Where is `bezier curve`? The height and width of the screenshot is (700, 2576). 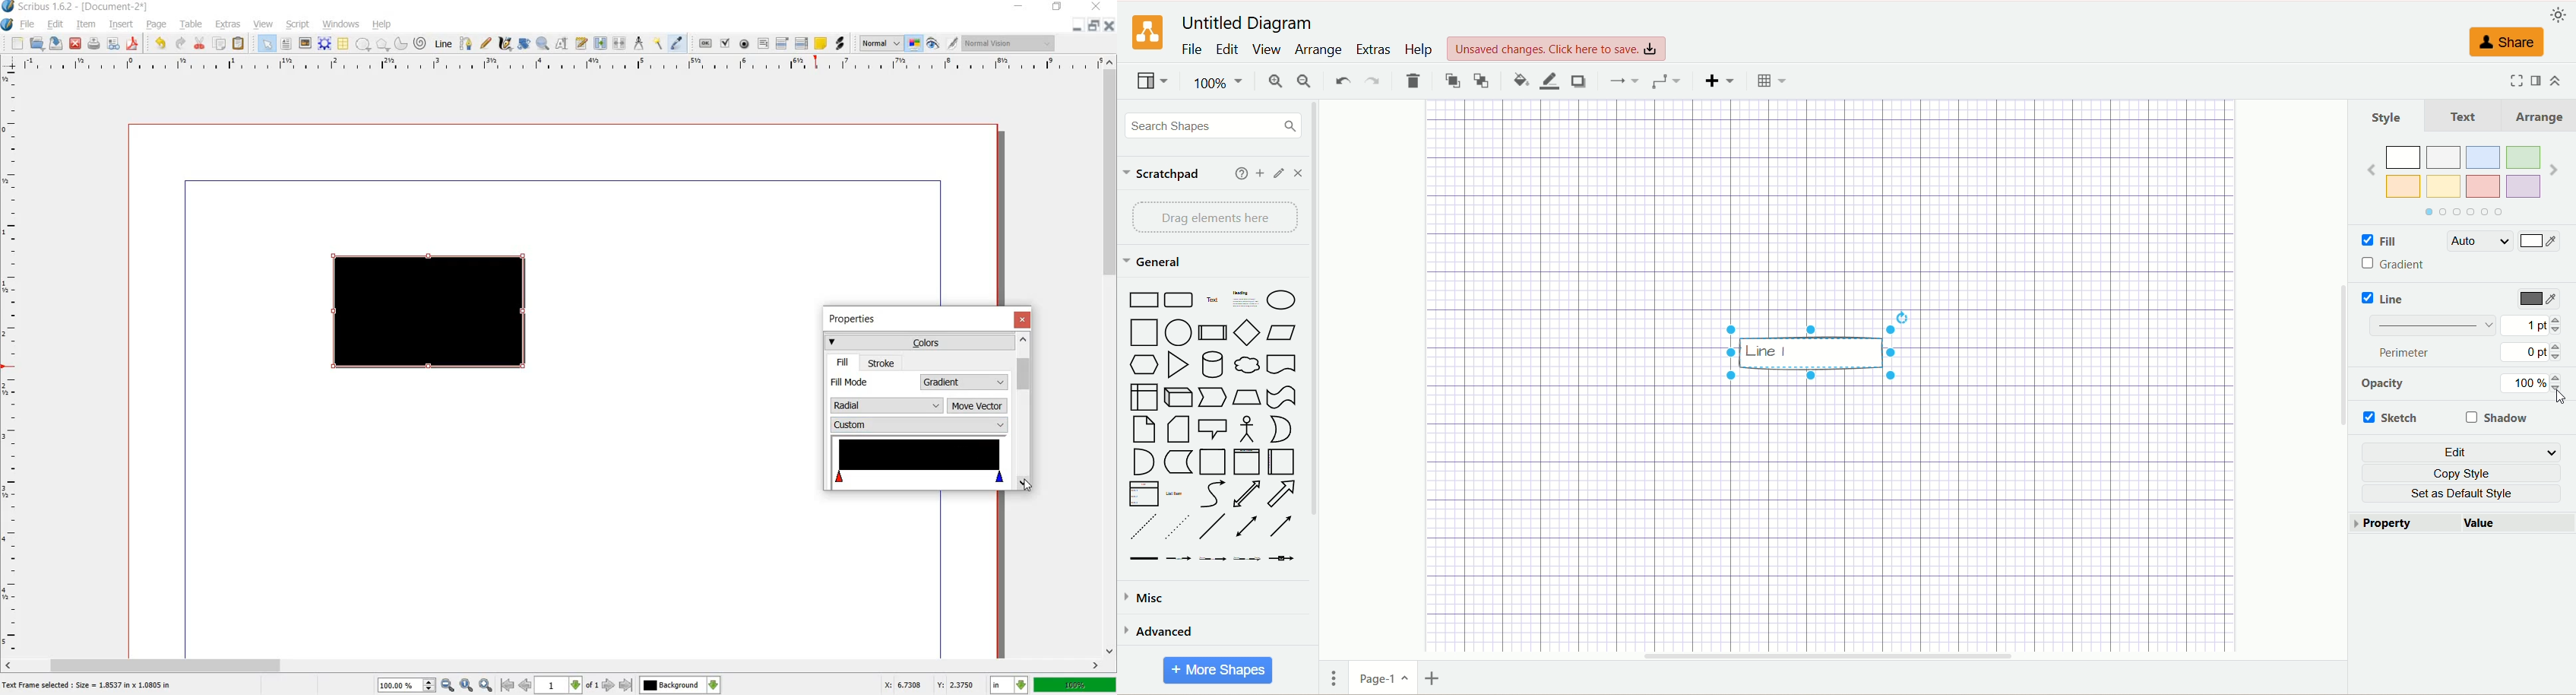 bezier curve is located at coordinates (467, 45).